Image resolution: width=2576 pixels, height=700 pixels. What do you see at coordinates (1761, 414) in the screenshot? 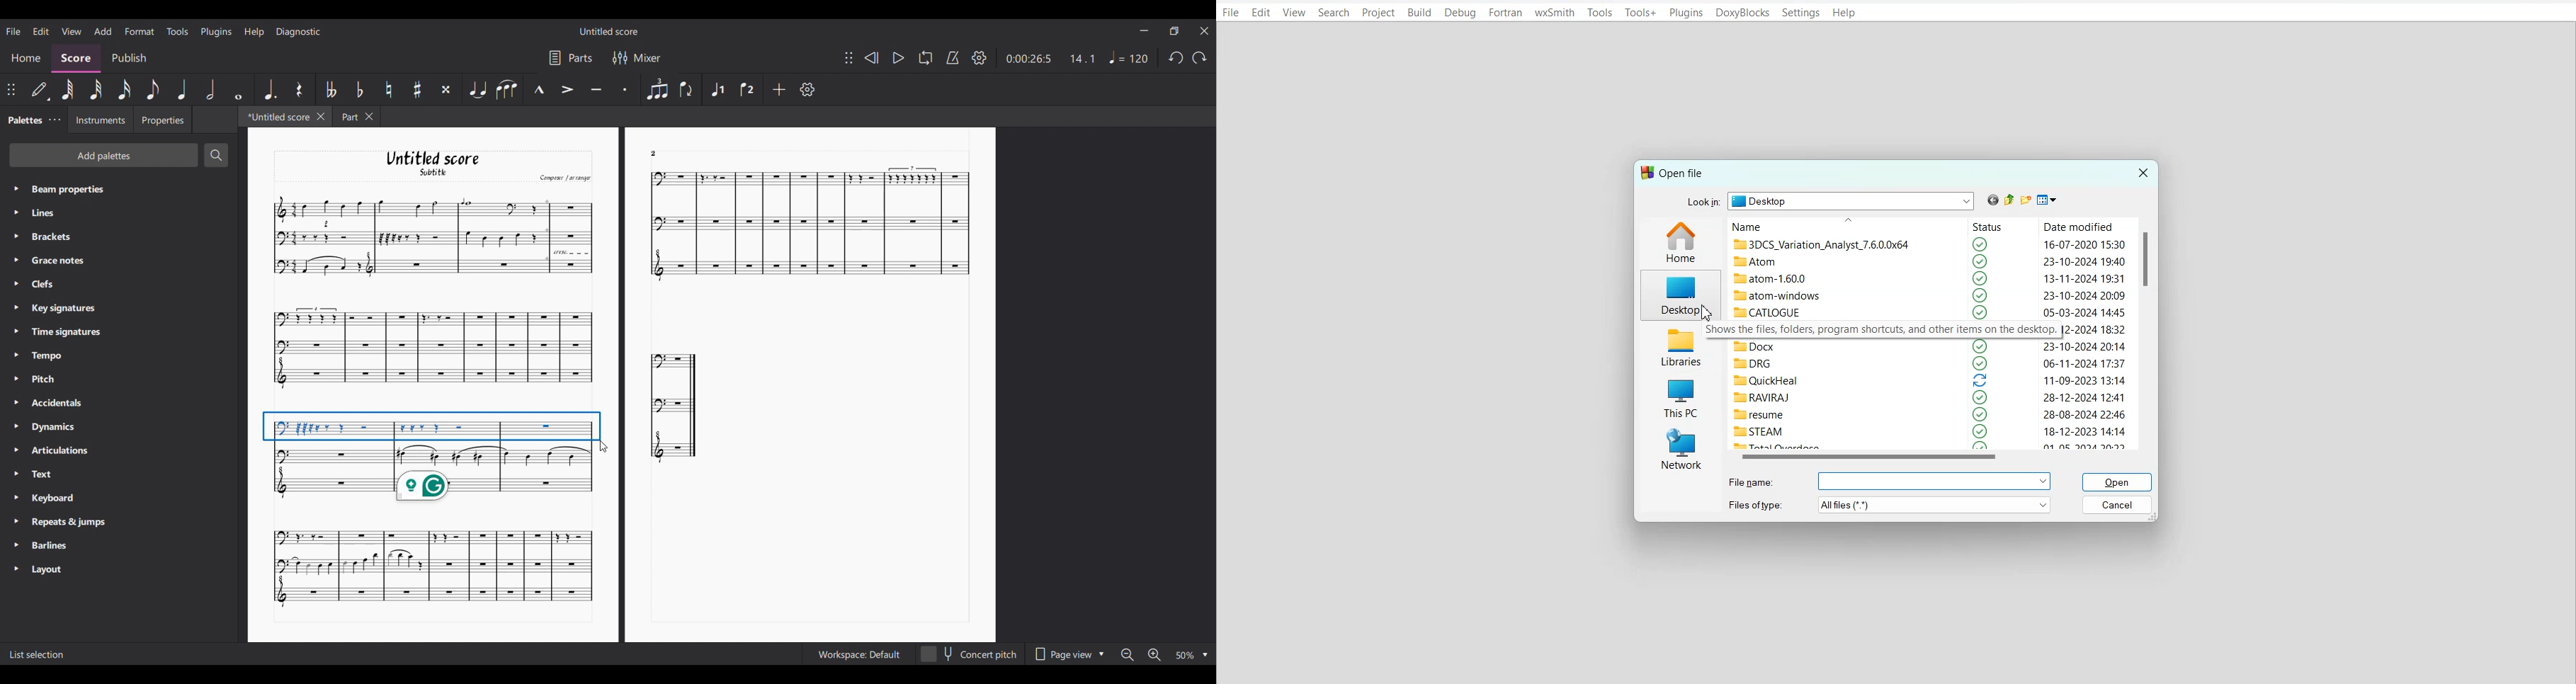
I see `resume` at bounding box center [1761, 414].